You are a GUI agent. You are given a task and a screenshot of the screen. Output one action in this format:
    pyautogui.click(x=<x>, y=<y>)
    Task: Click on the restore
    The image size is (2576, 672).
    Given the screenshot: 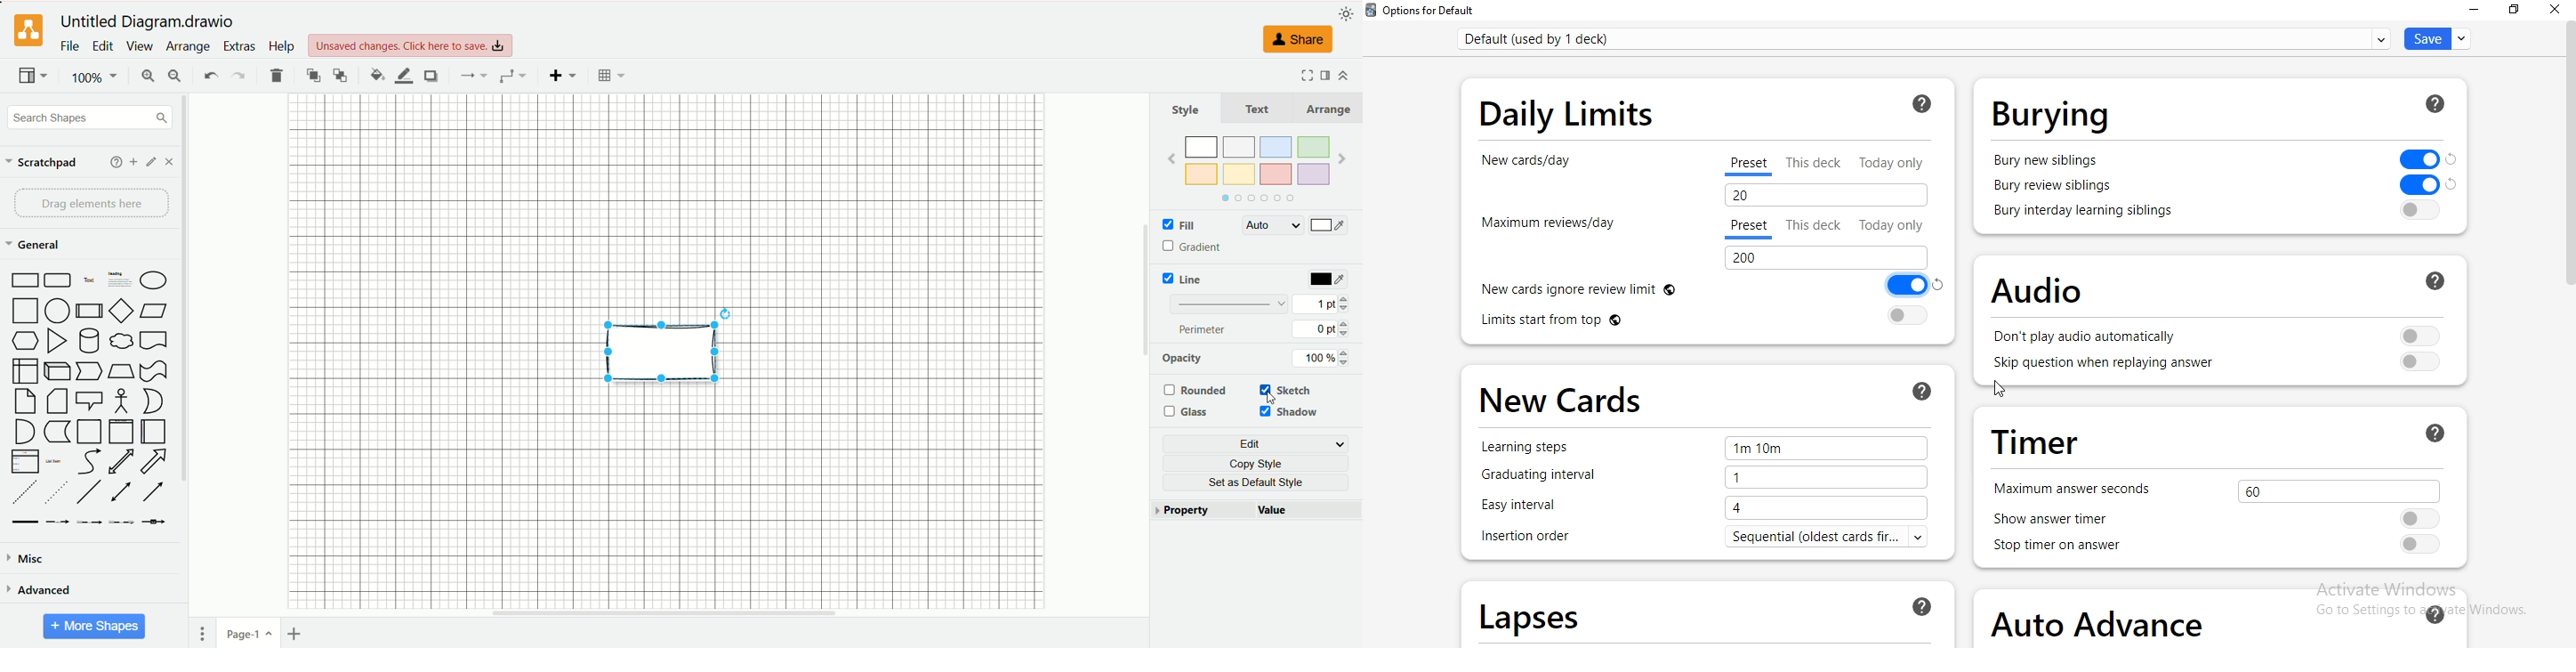 What is the action you would take?
    pyautogui.click(x=2516, y=11)
    